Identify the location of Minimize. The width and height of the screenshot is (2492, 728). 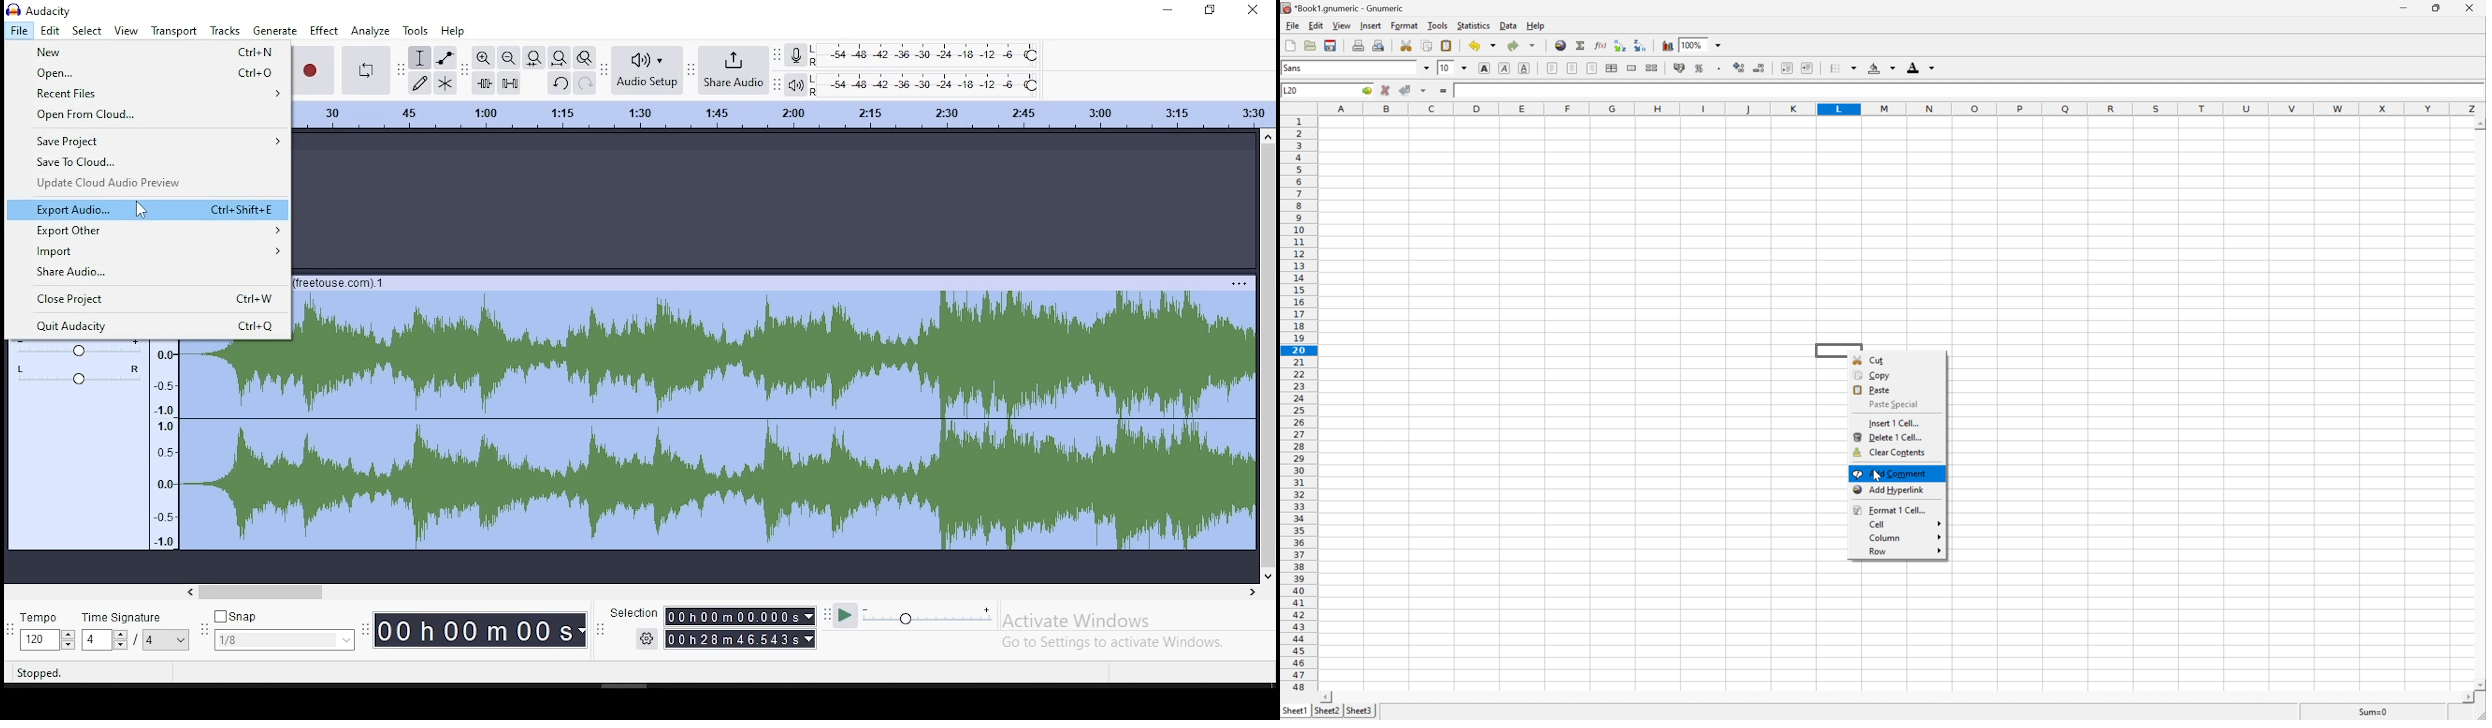
(2406, 7).